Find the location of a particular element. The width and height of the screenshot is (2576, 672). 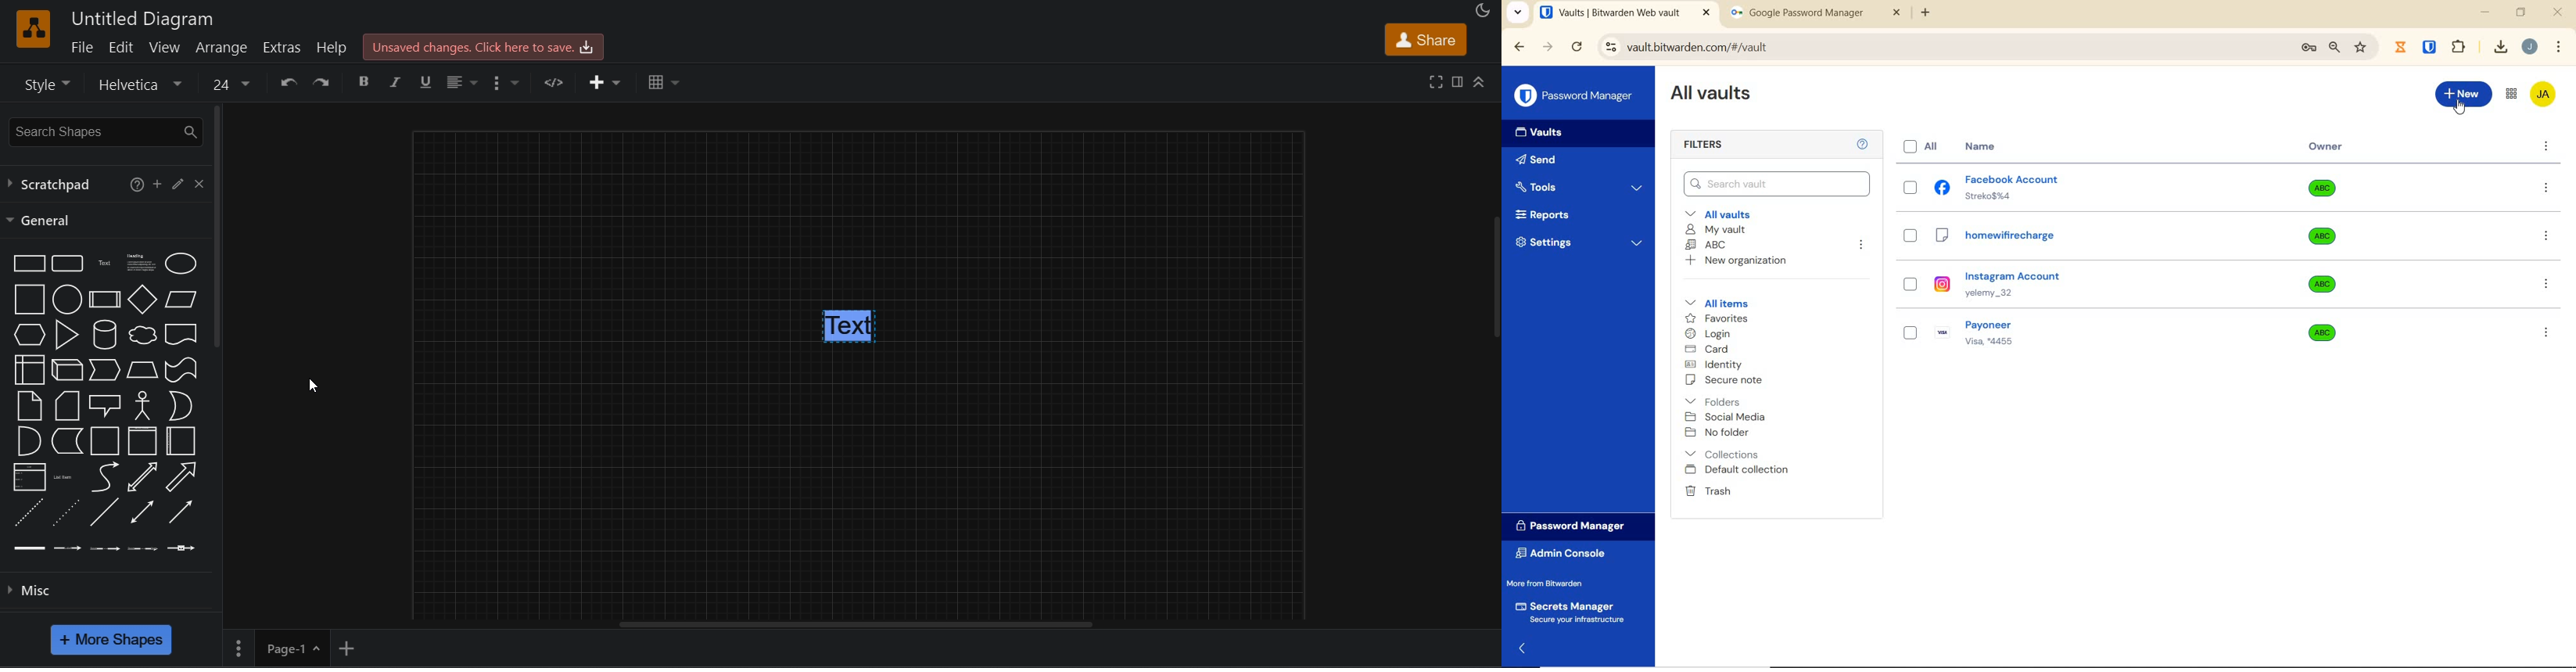

My Vault is located at coordinates (1716, 229).